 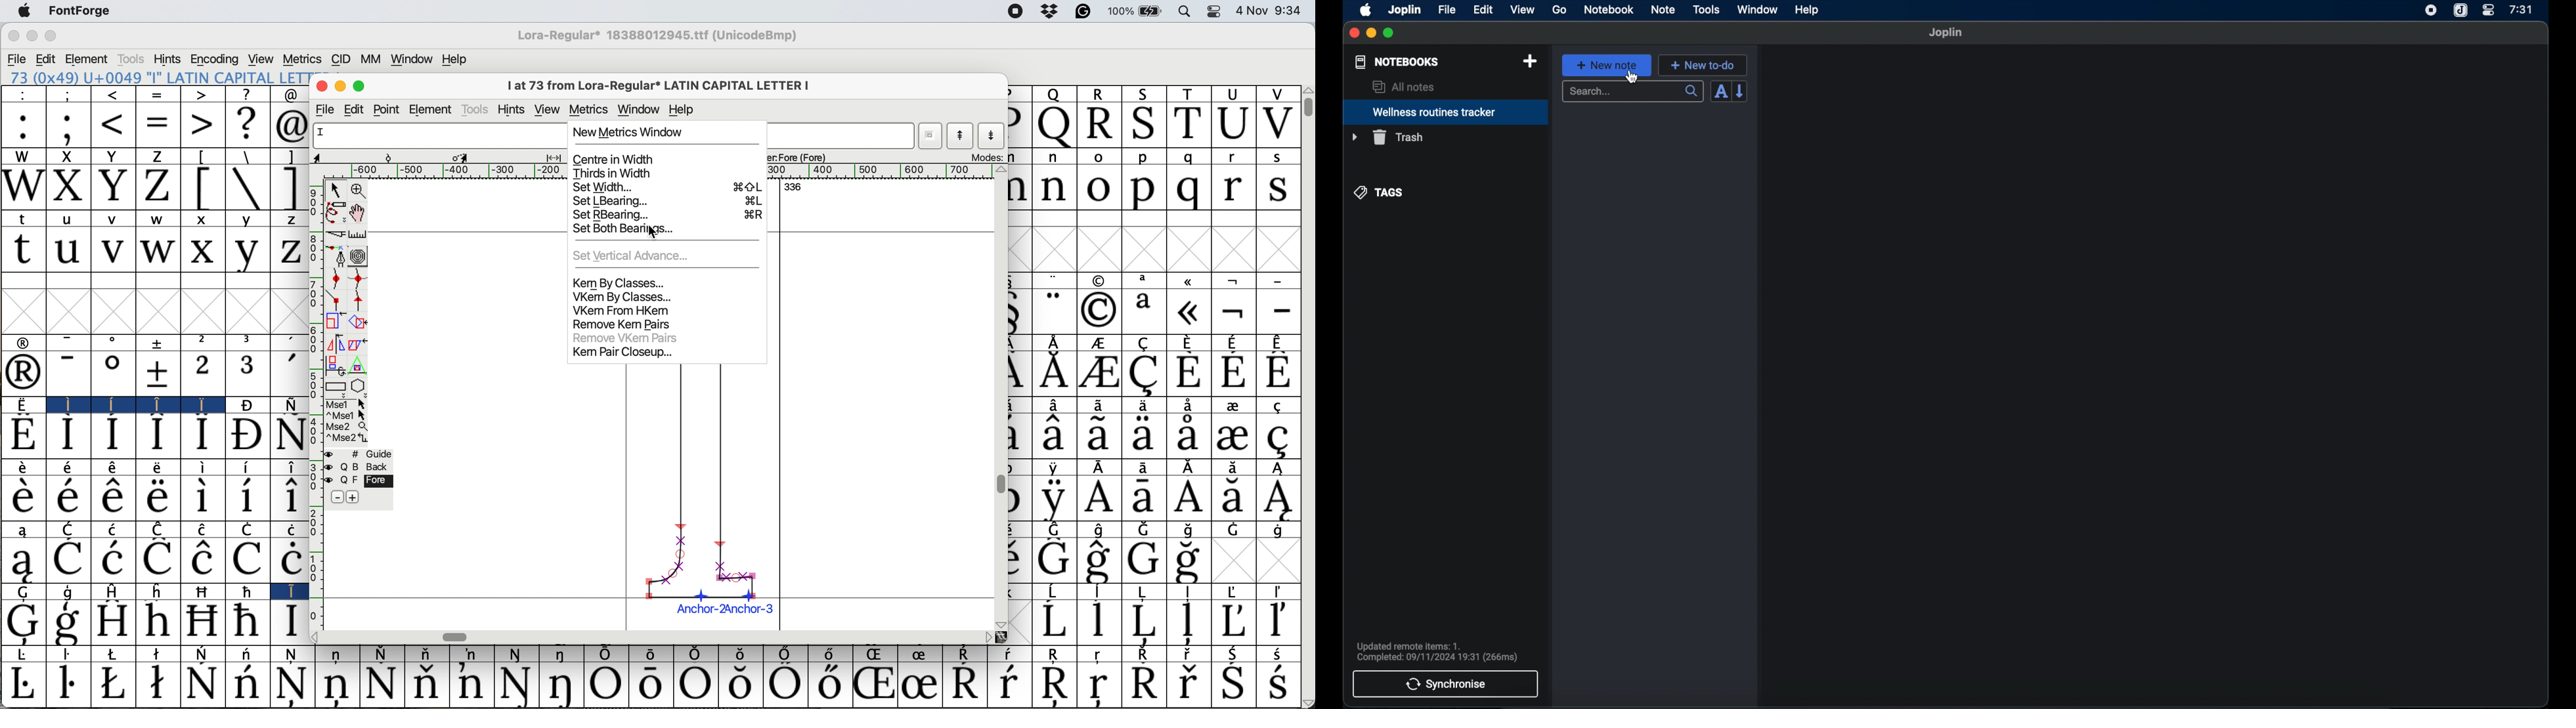 I want to click on Symbol, so click(x=1280, y=468).